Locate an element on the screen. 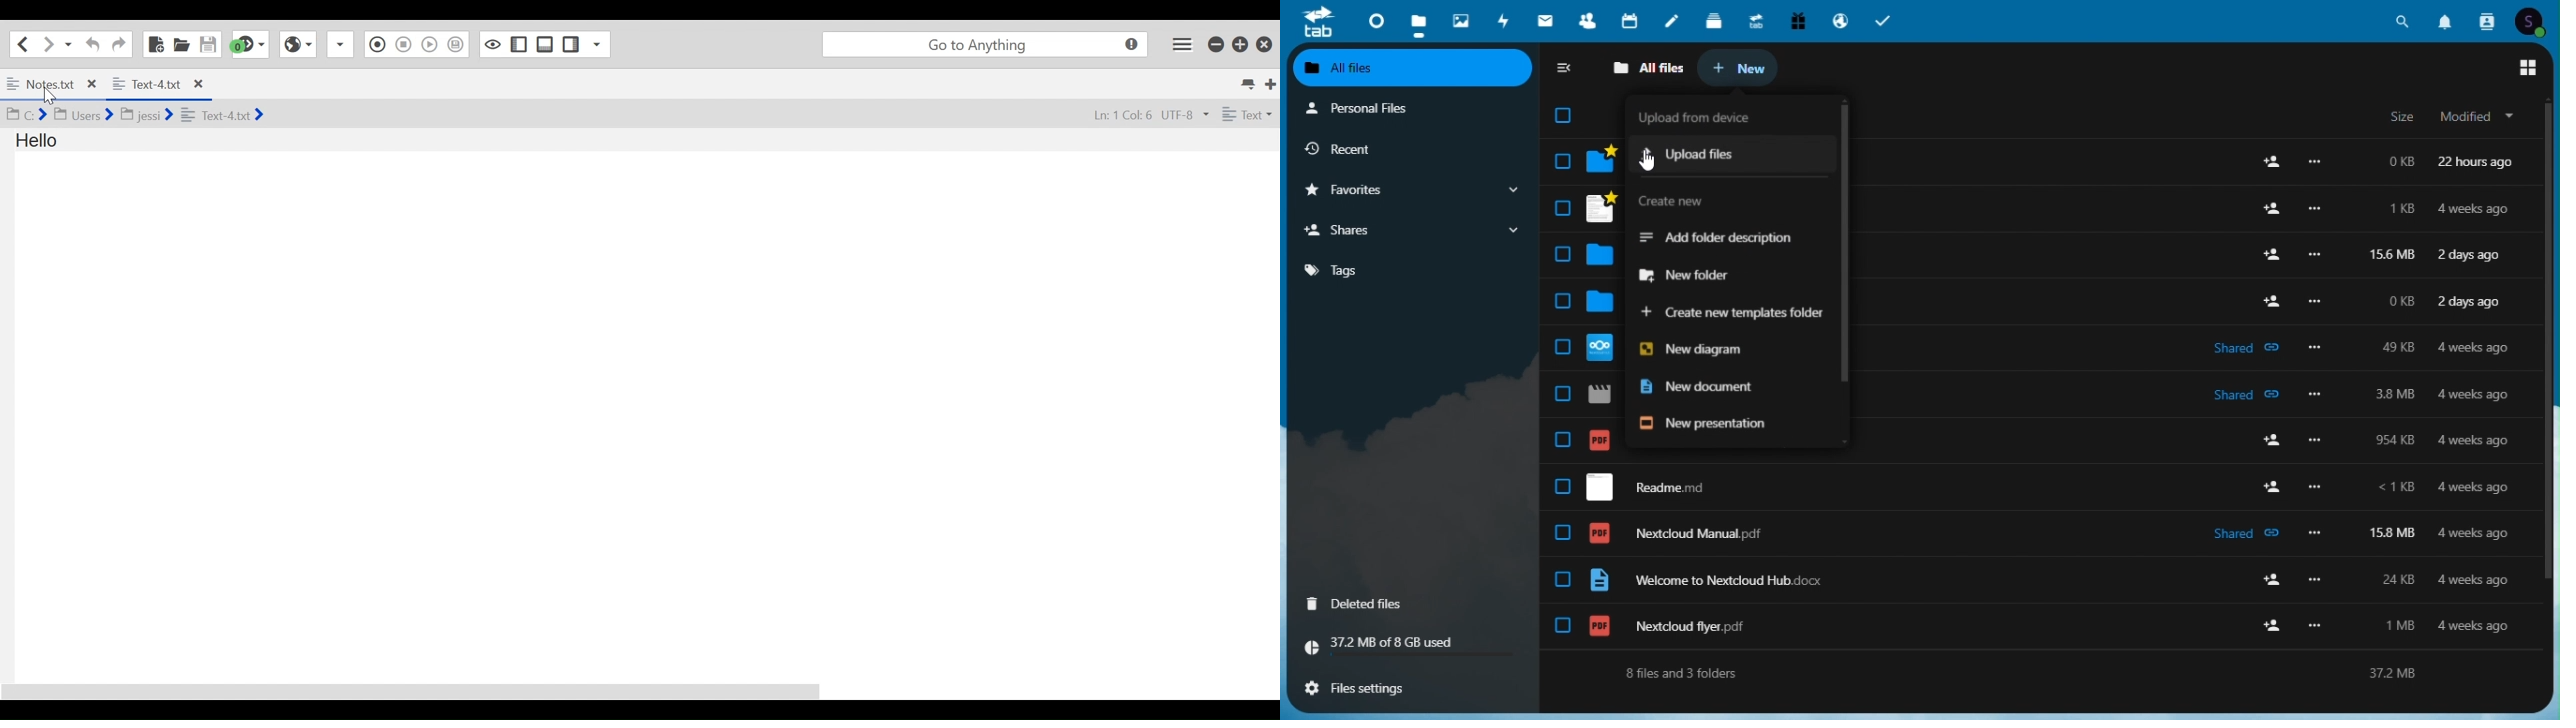 This screenshot has height=728, width=2576. 37.2 mb is located at coordinates (2408, 675).